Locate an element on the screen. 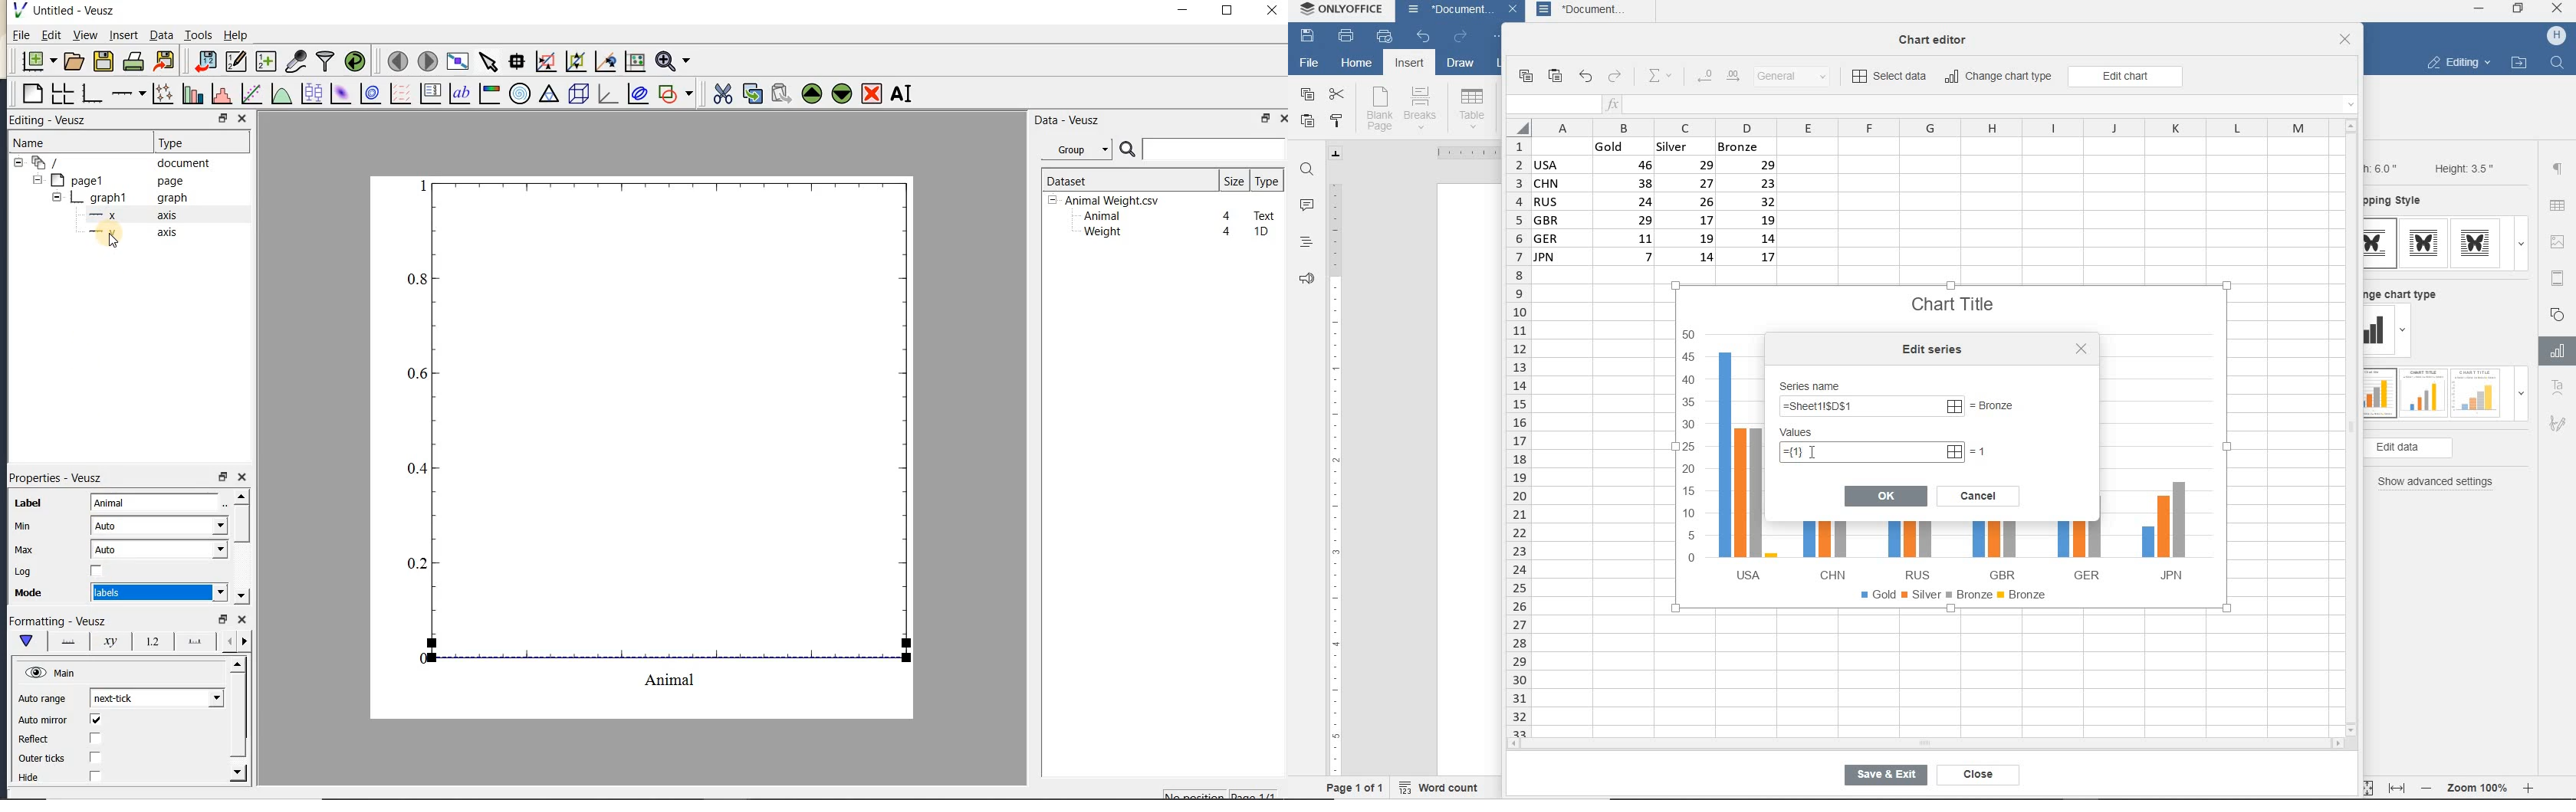  customize quick access toolbar is located at coordinates (1500, 38).